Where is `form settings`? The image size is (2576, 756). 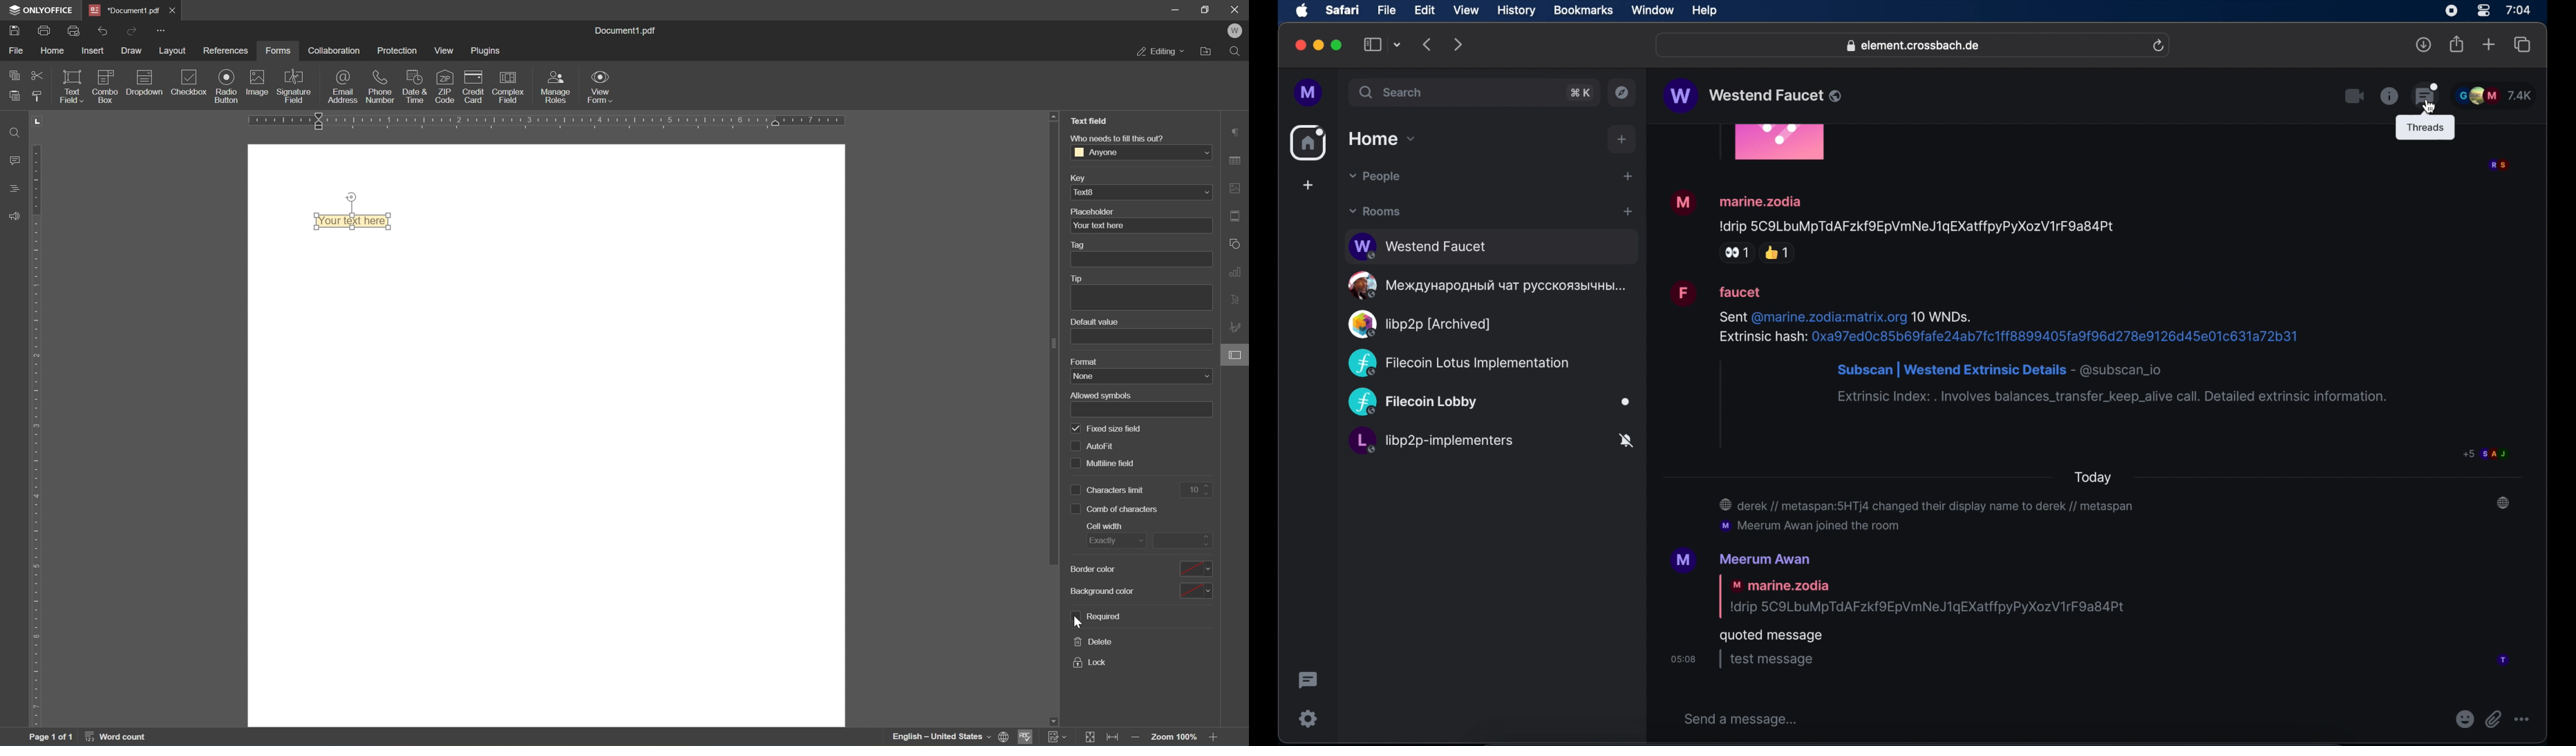
form settings is located at coordinates (1236, 354).